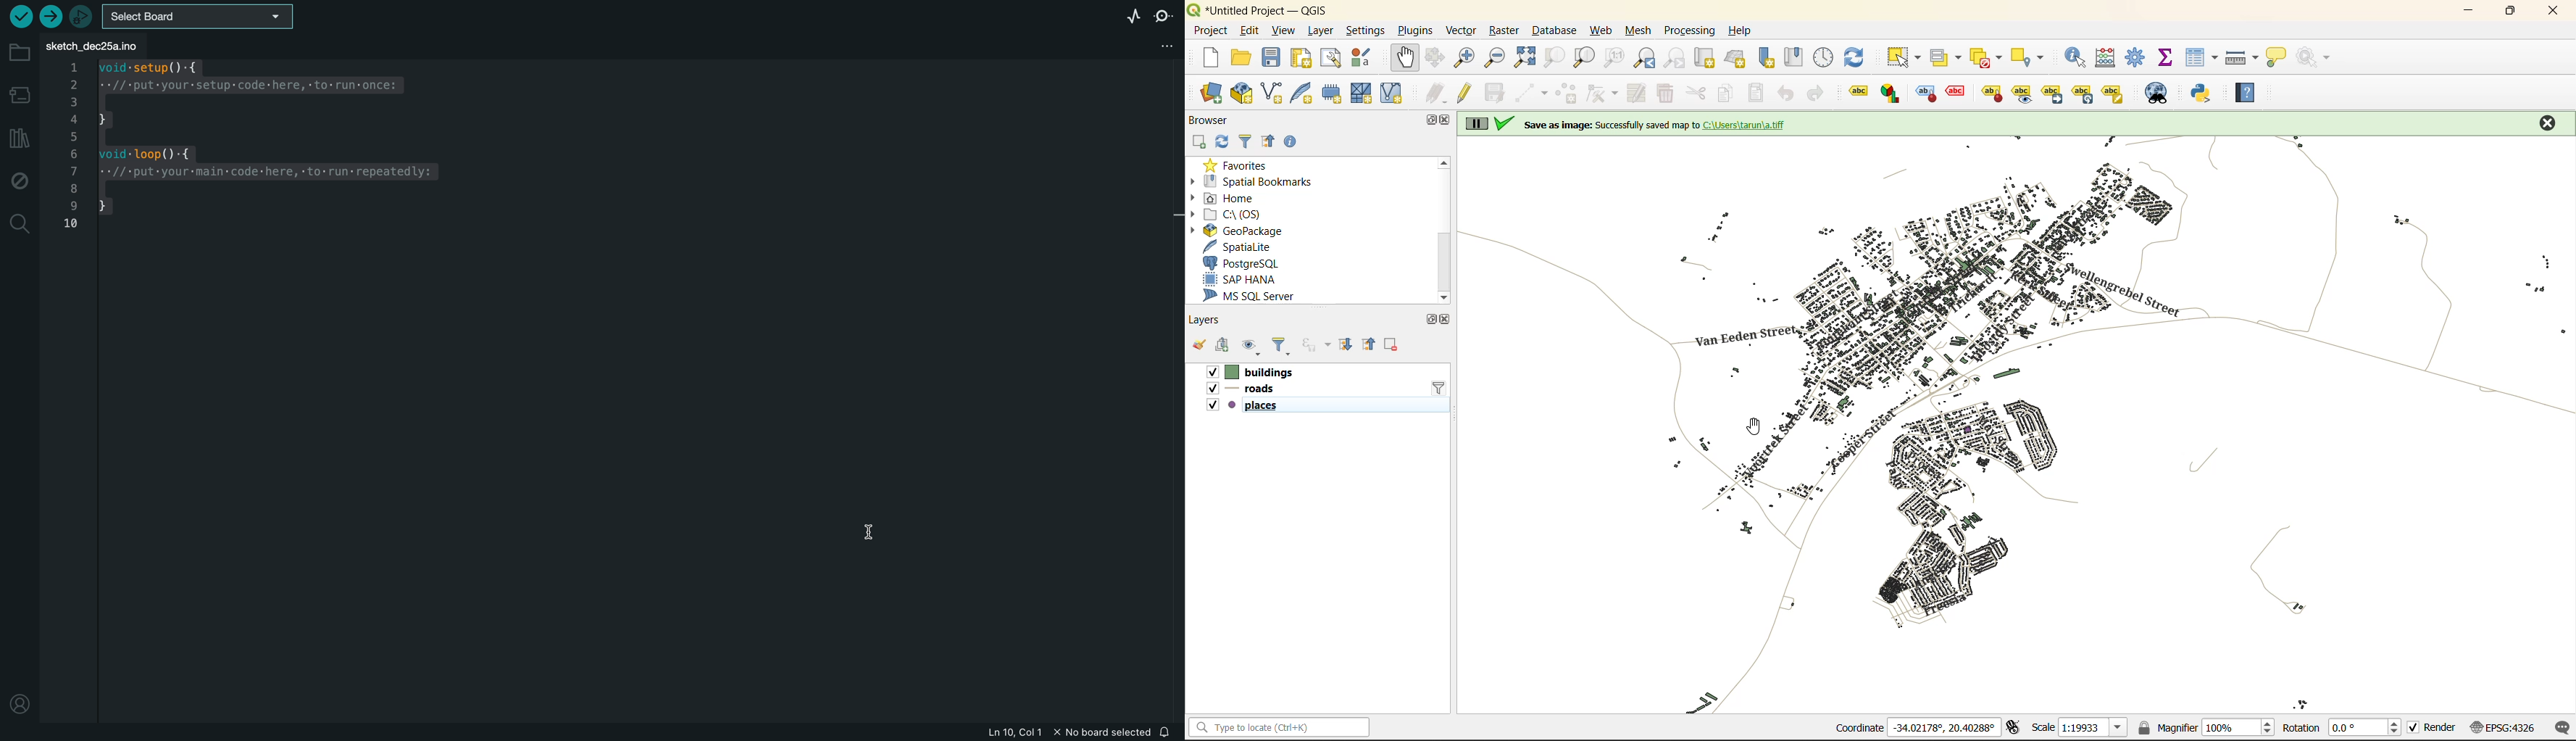  I want to click on new, so click(1211, 57).